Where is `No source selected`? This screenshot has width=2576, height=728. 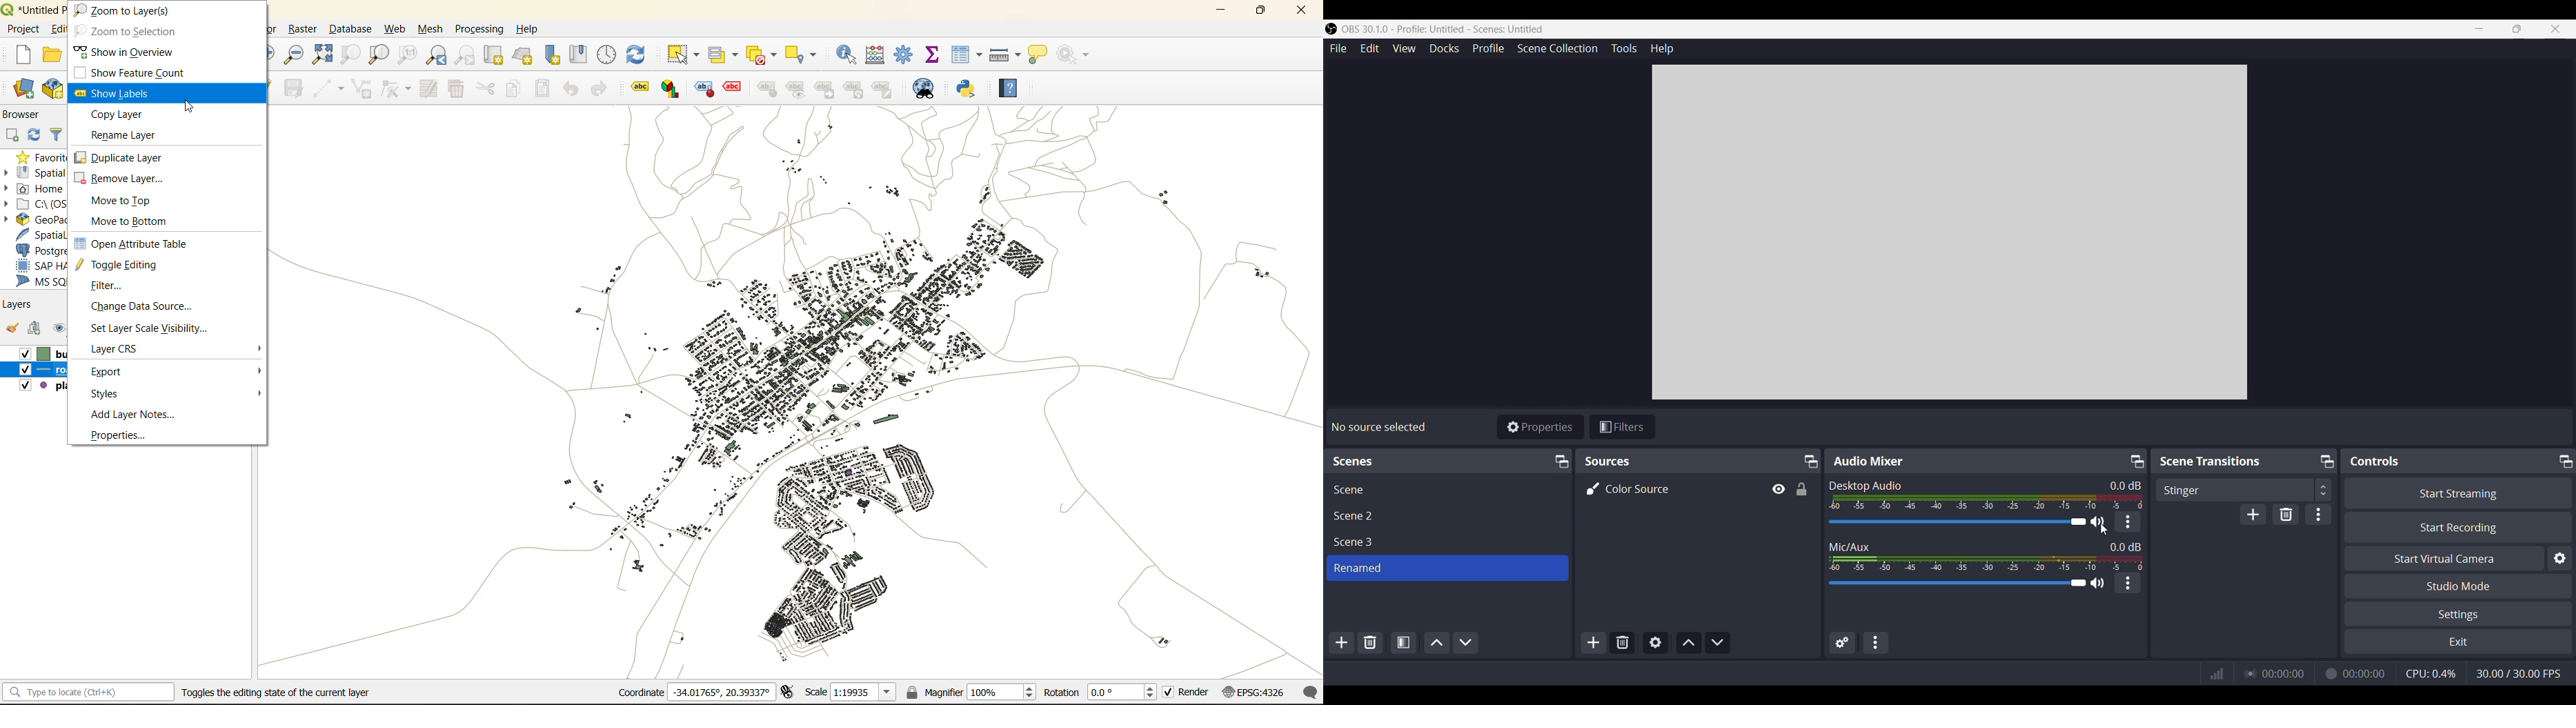
No source selected is located at coordinates (1382, 424).